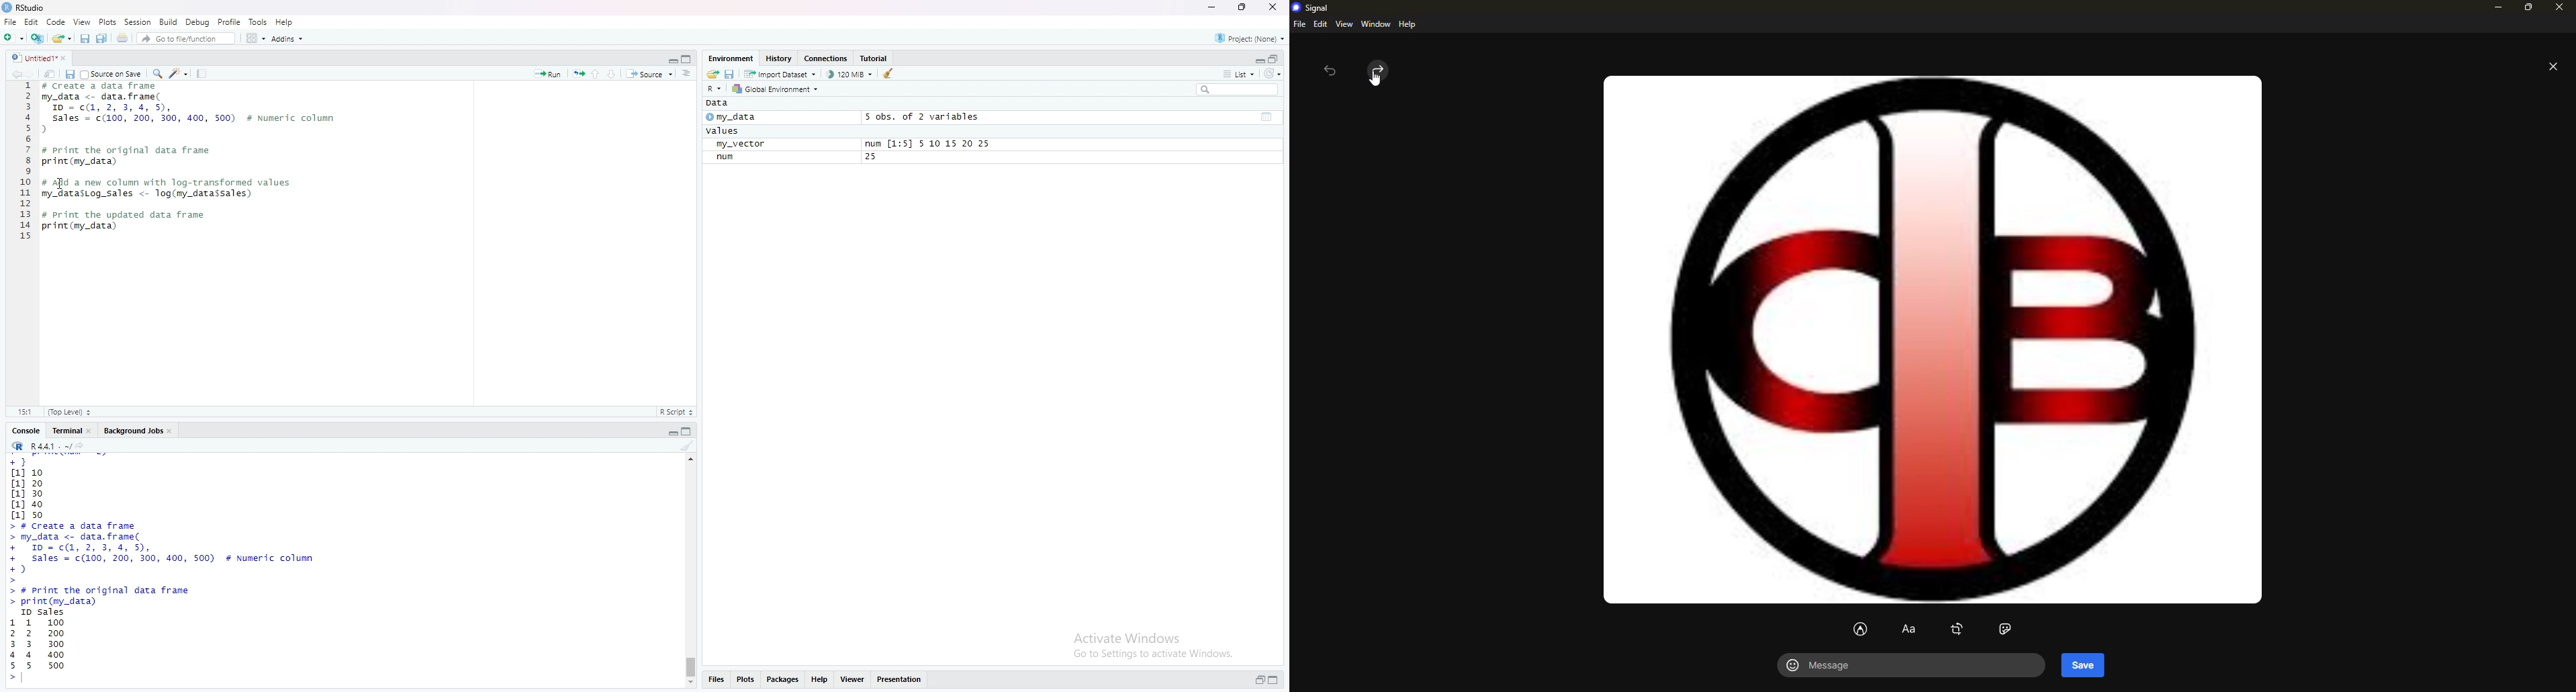 The image size is (2576, 700). I want to click on serial number, so click(22, 165).